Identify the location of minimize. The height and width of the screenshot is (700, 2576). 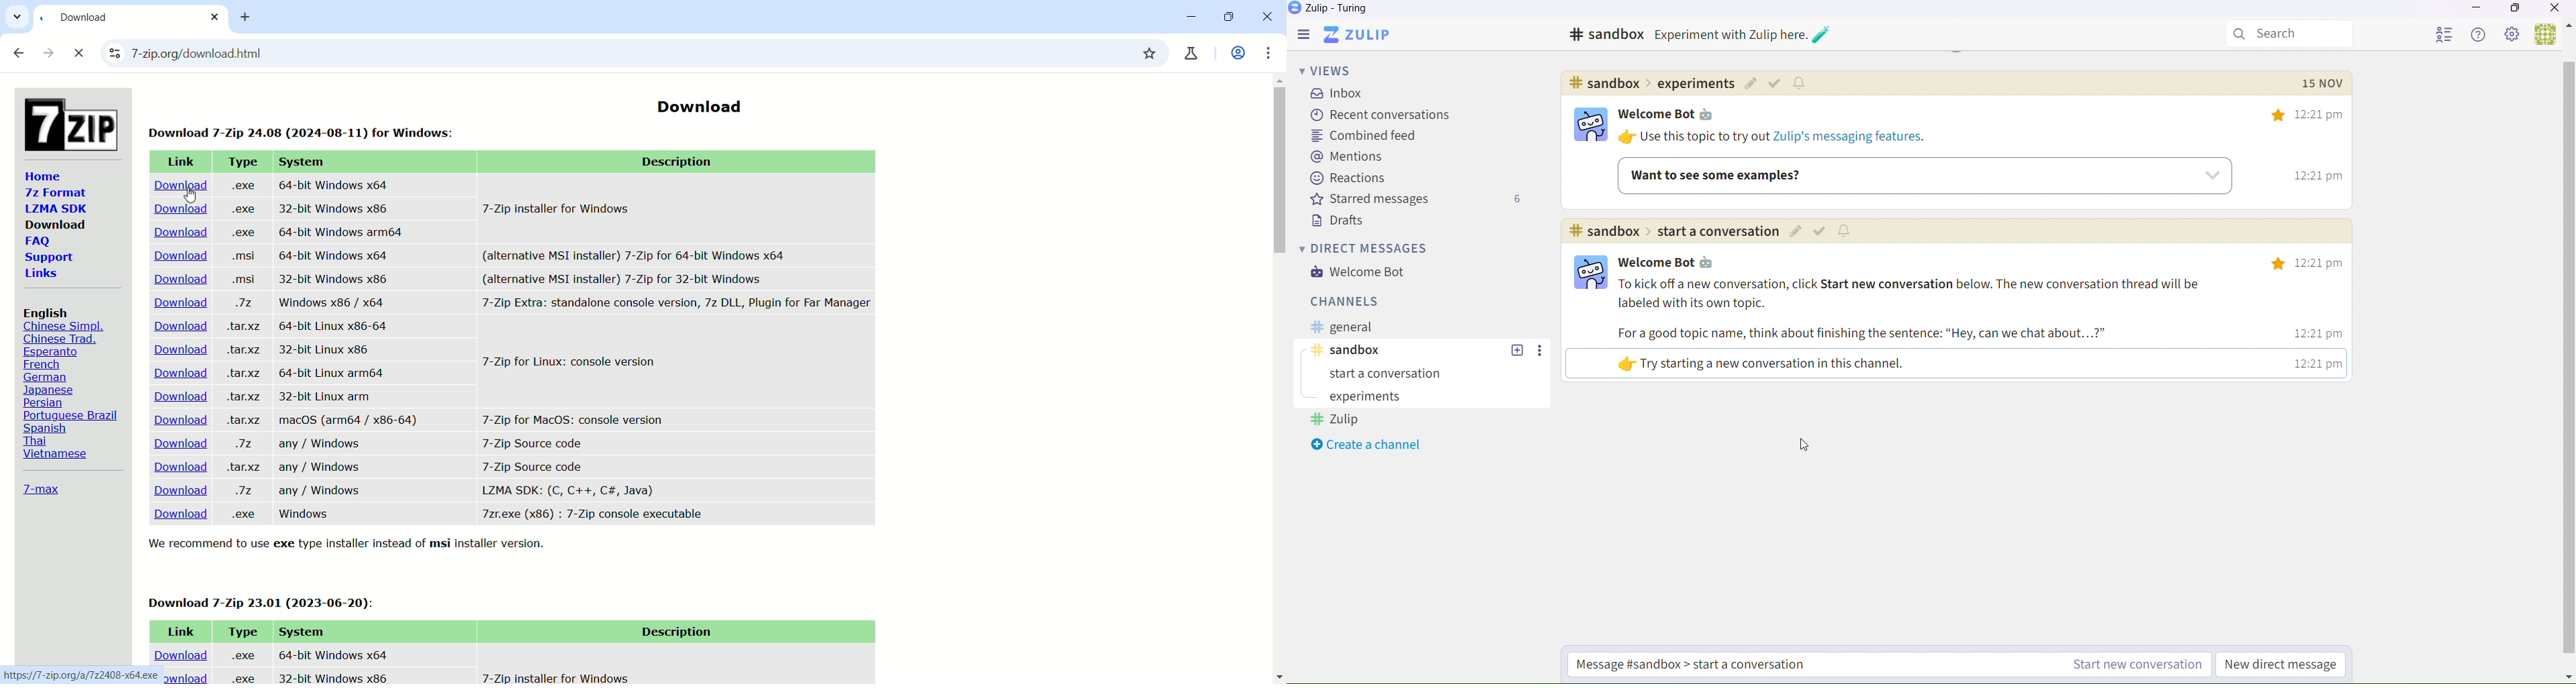
(1266, 19).